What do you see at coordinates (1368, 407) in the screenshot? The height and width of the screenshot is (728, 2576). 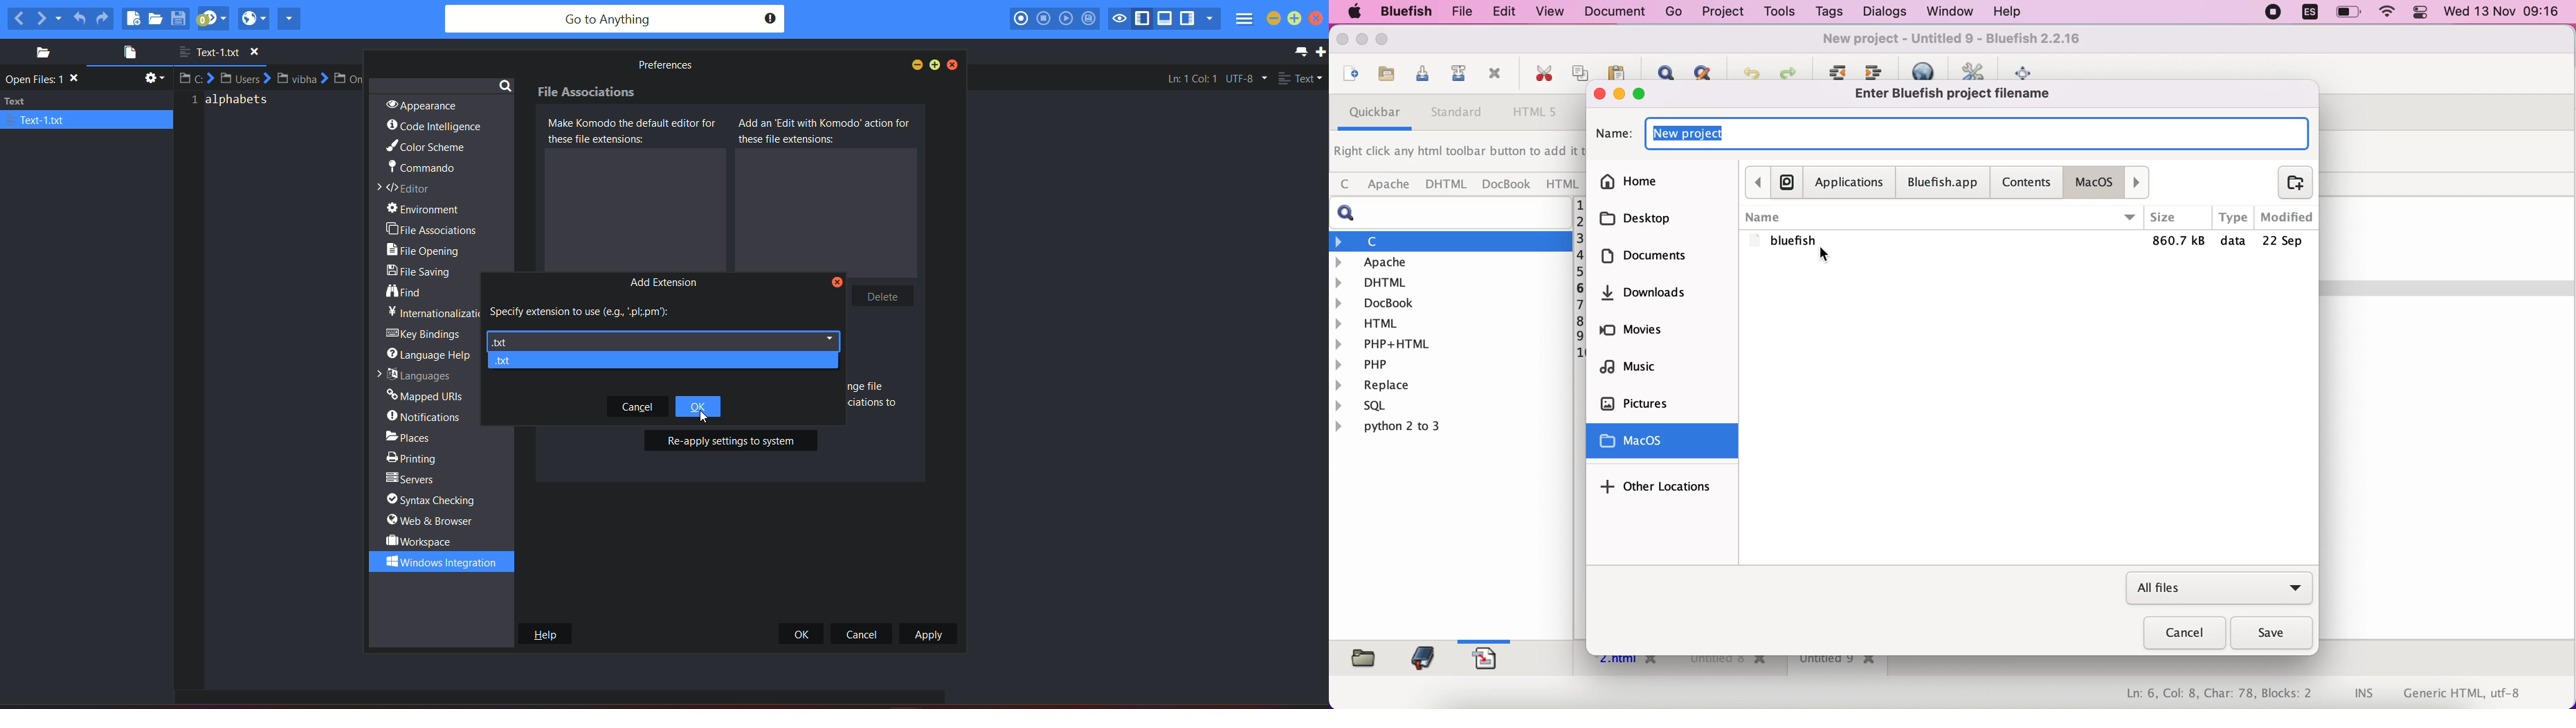 I see `sql` at bounding box center [1368, 407].